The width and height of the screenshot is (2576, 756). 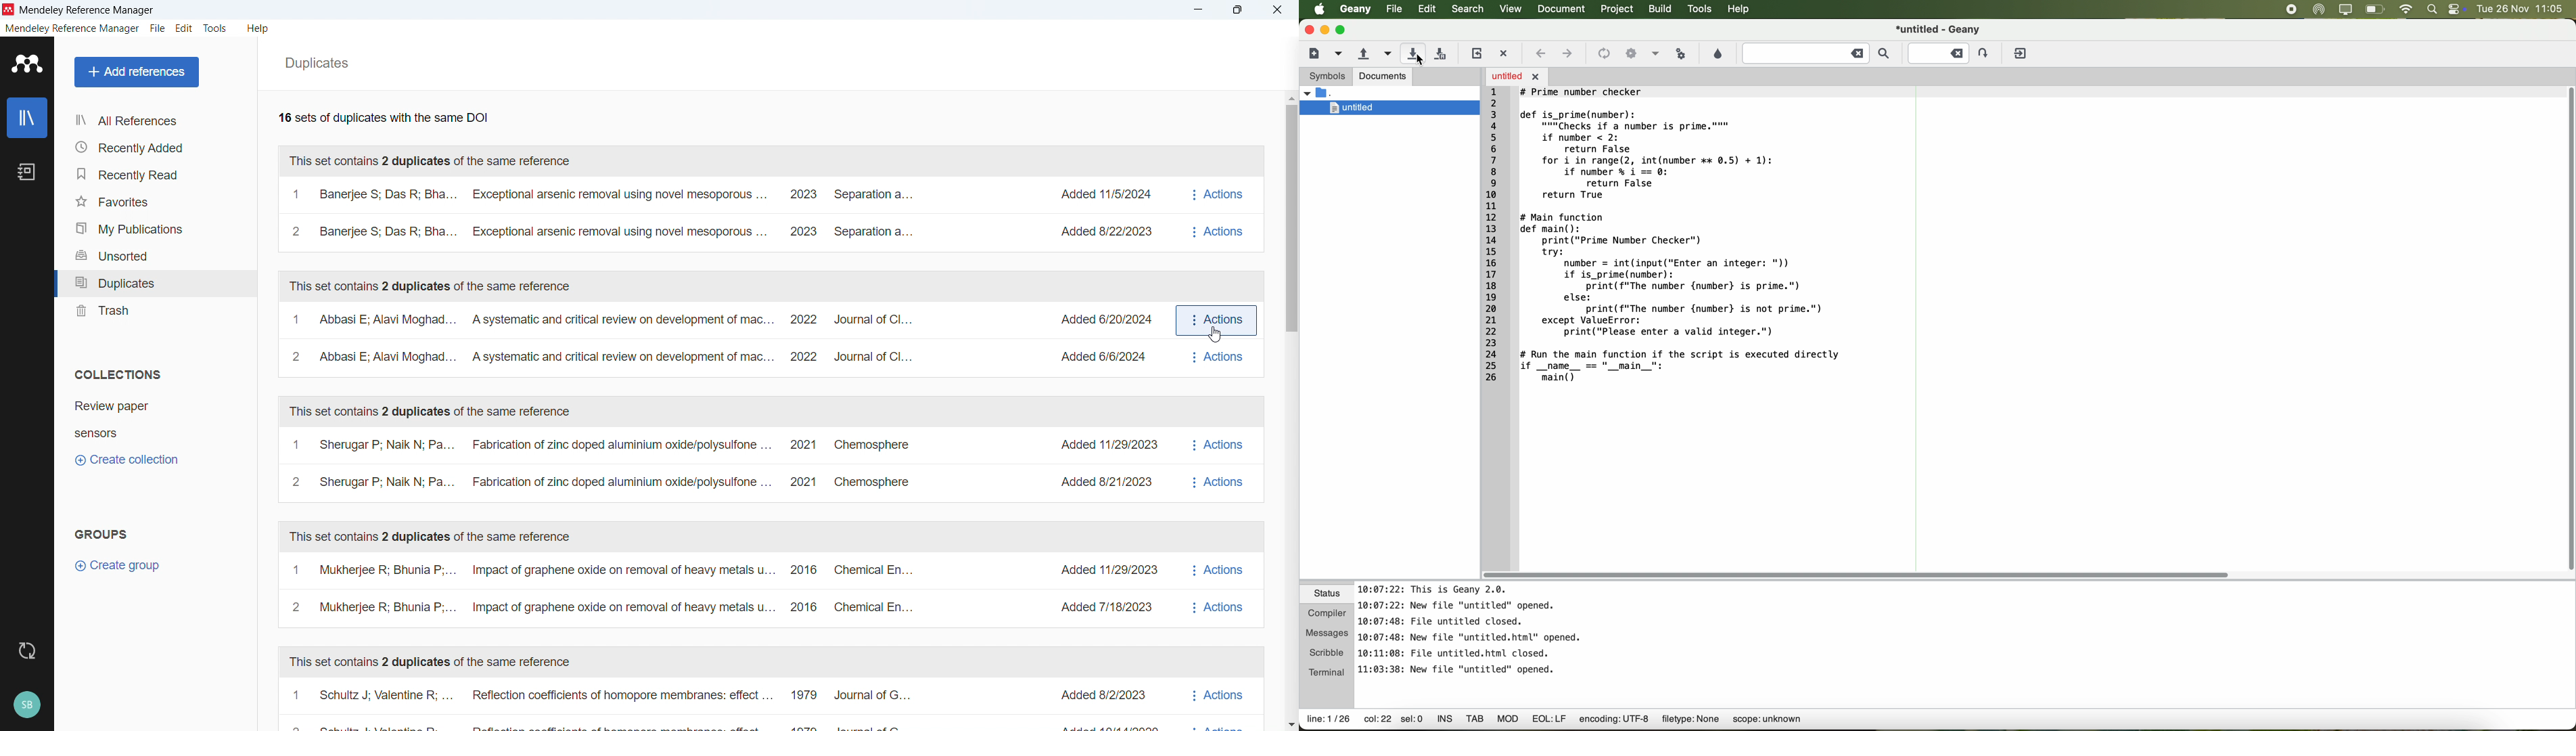 What do you see at coordinates (154, 173) in the screenshot?
I see `Recently read ` at bounding box center [154, 173].